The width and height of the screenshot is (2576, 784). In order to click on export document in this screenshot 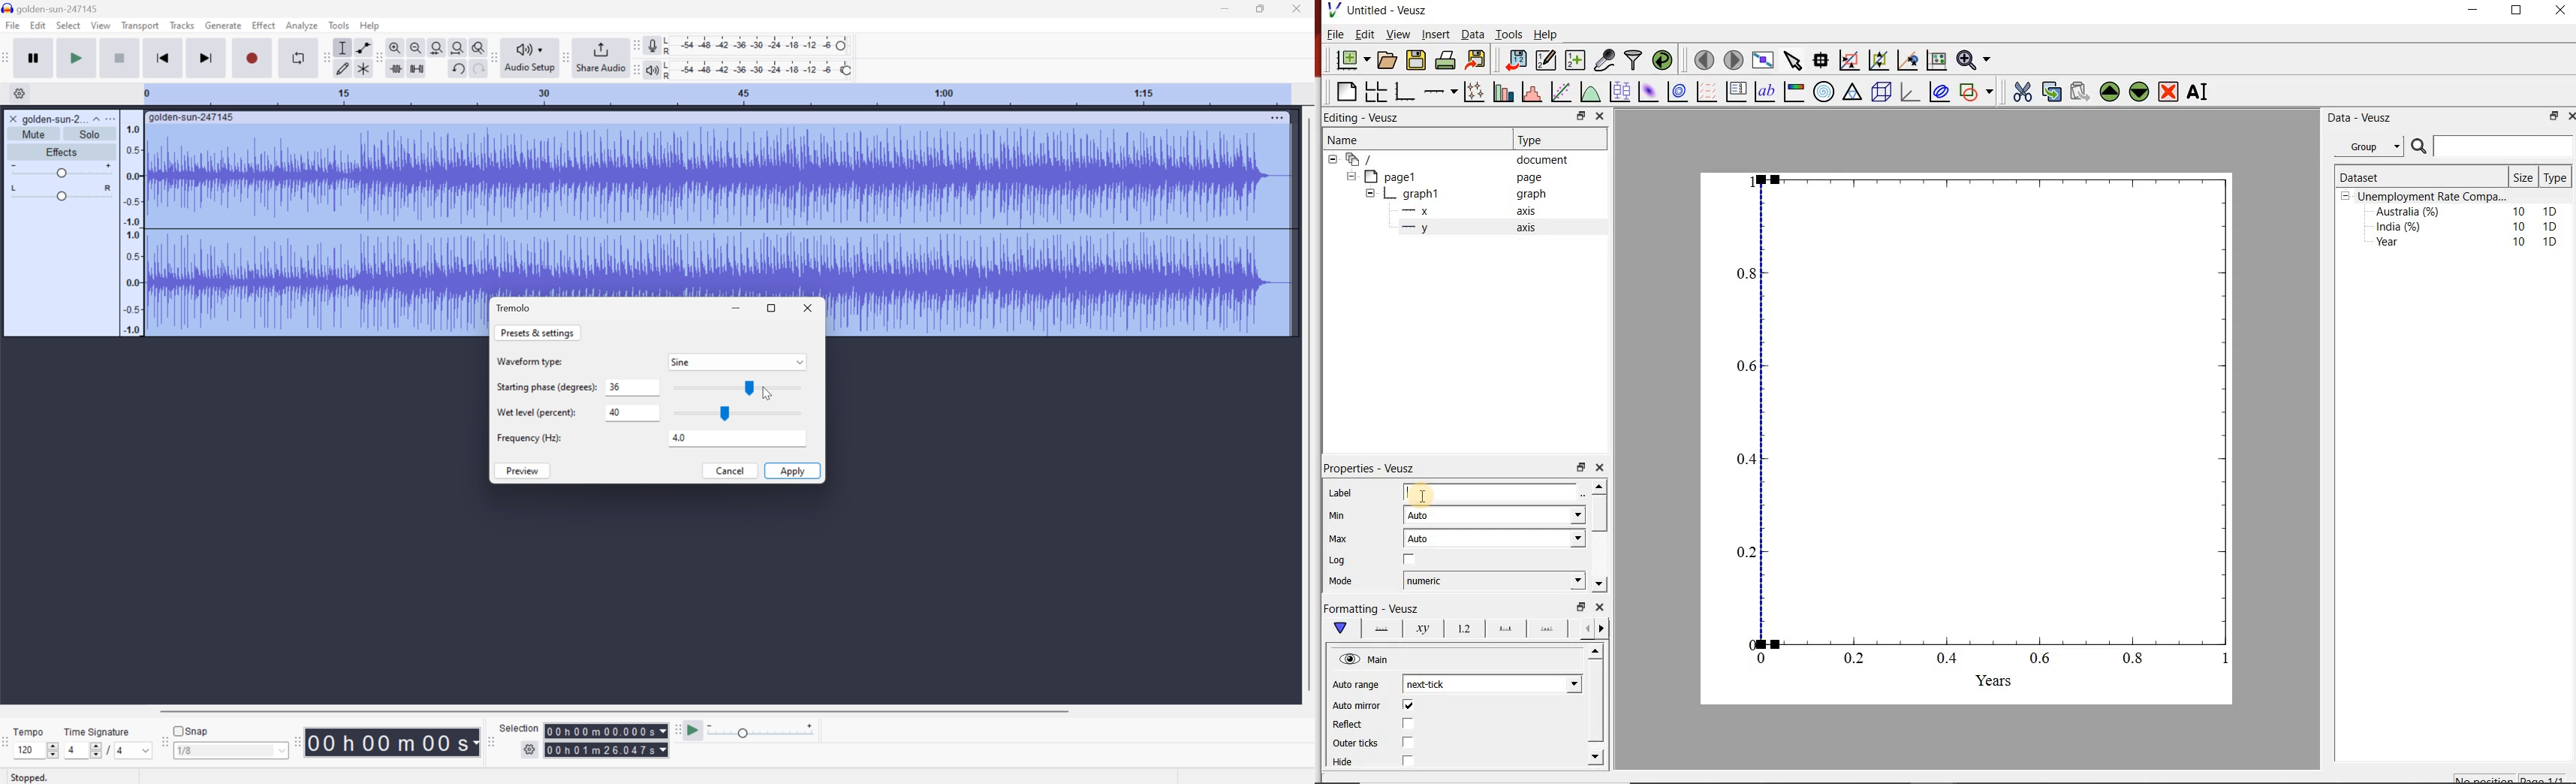, I will do `click(1478, 59)`.